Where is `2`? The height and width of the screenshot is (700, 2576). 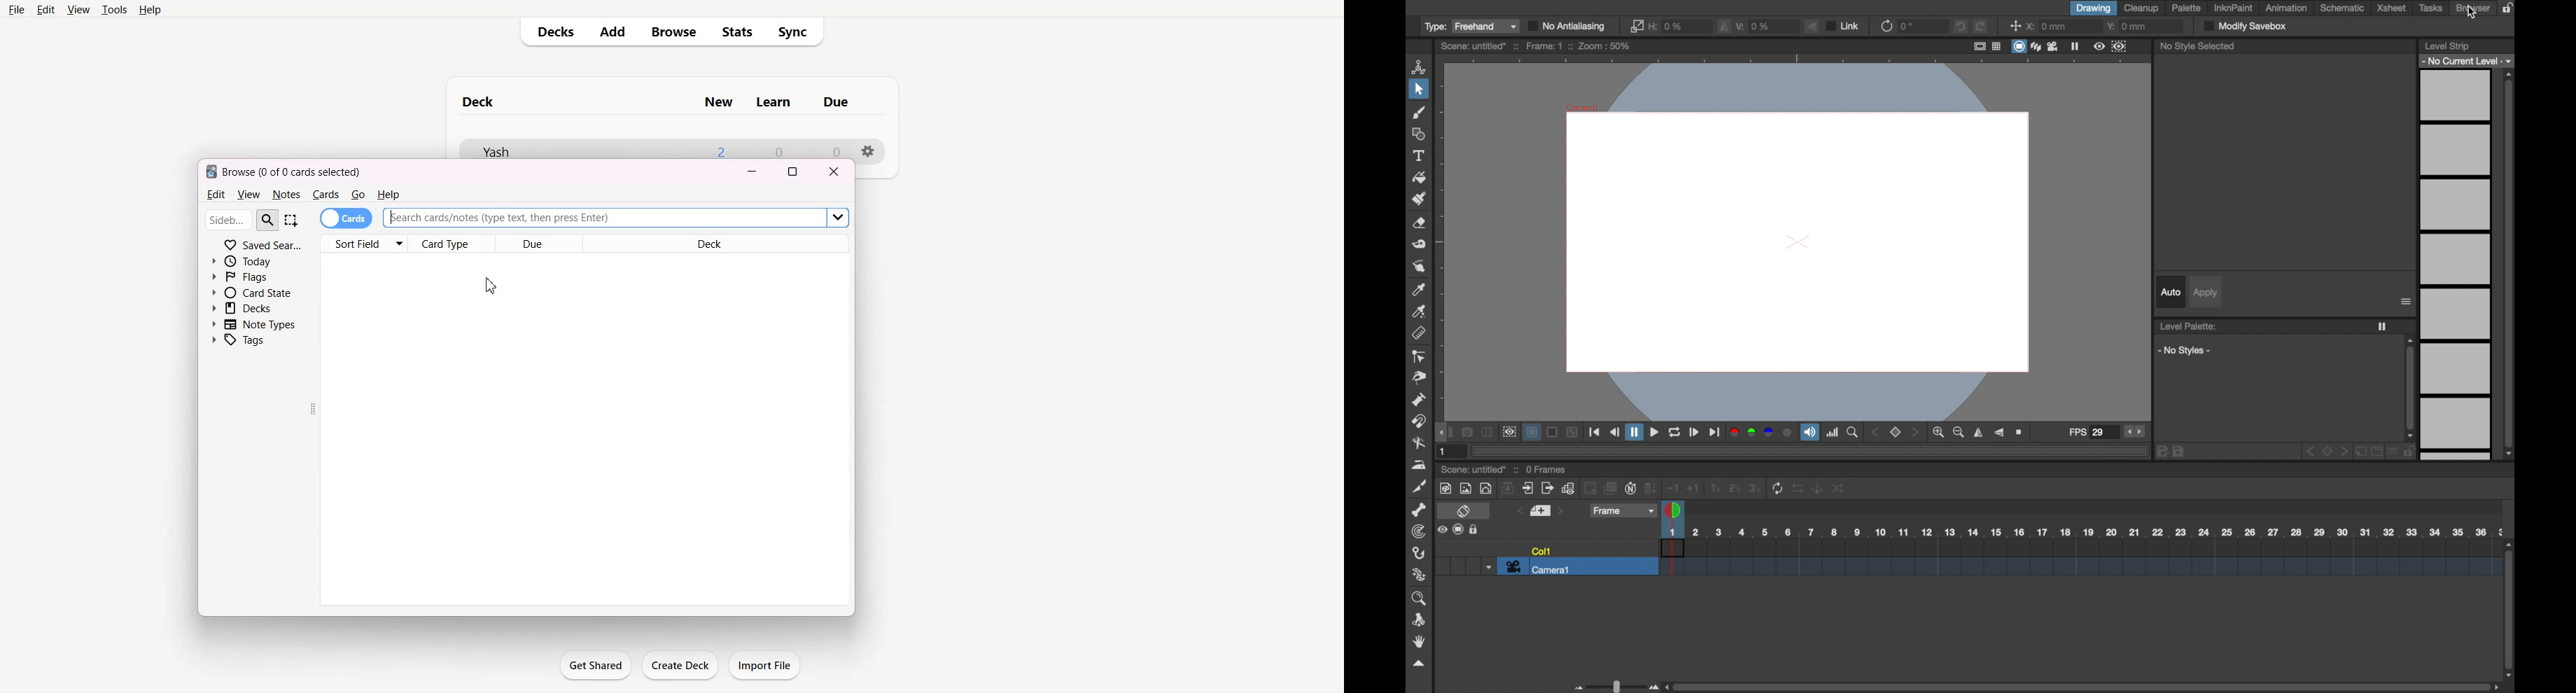 2 is located at coordinates (1734, 488).